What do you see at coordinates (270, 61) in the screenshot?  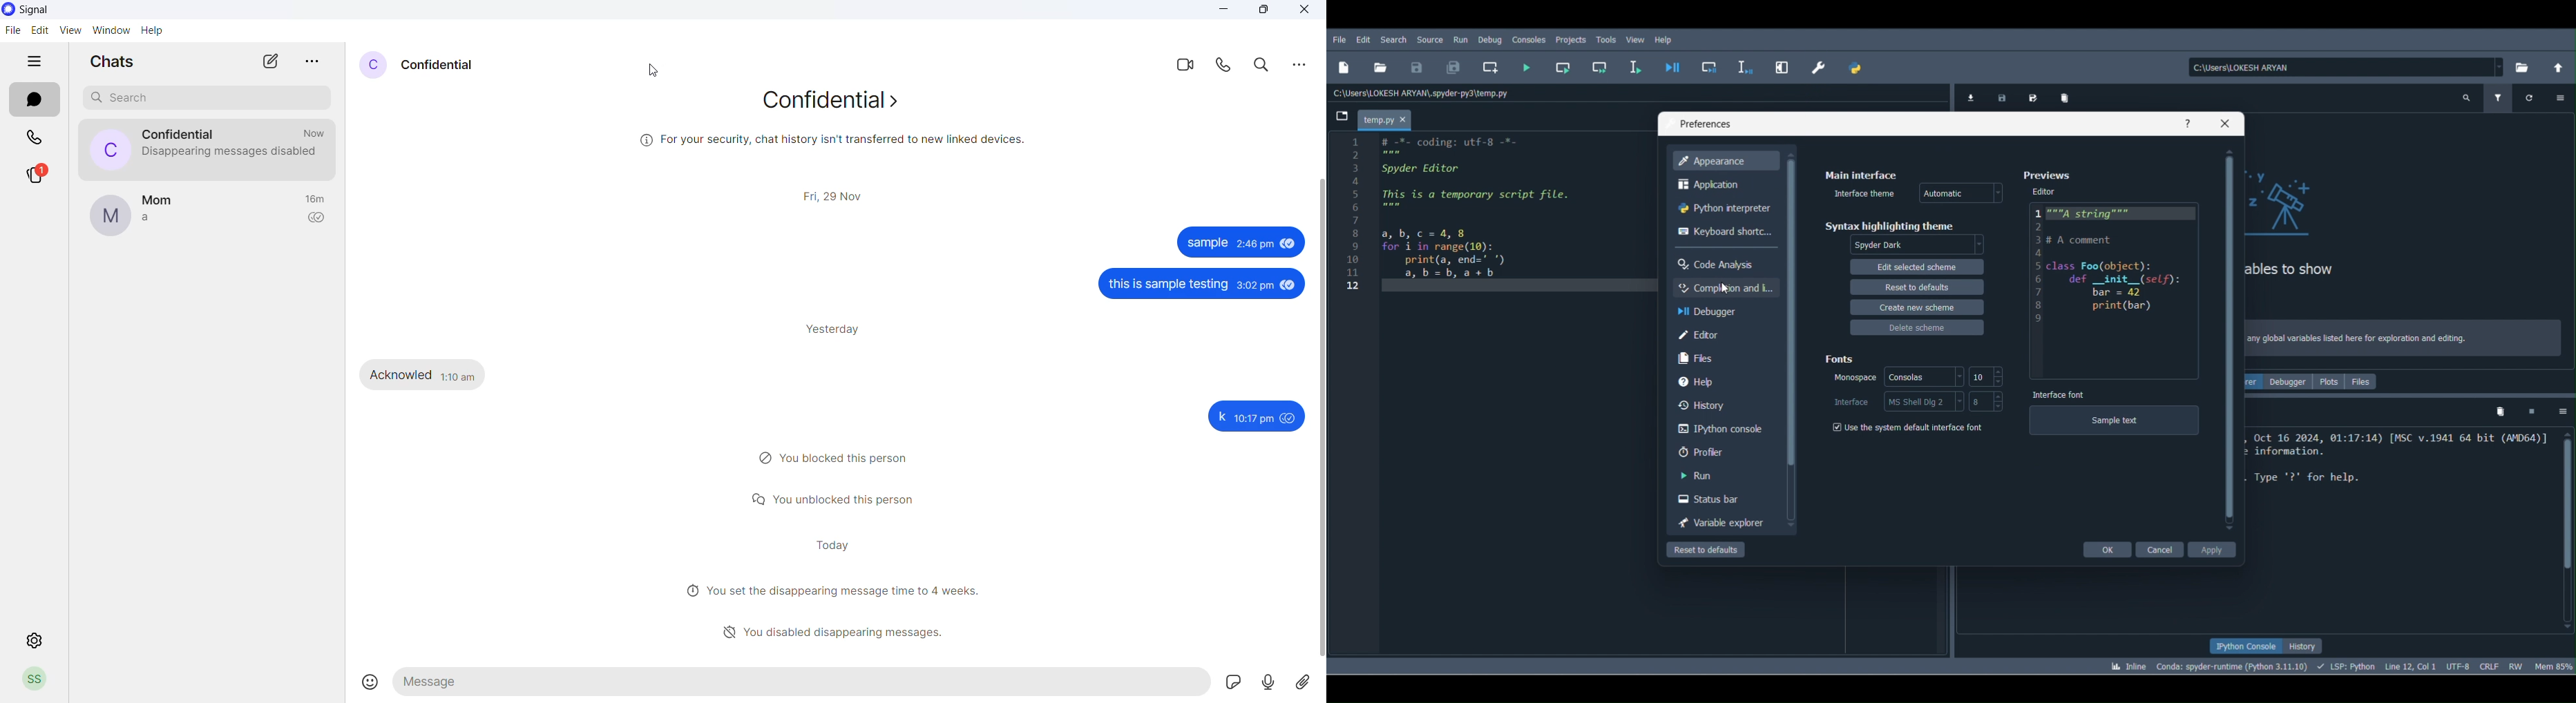 I see `new chat` at bounding box center [270, 61].